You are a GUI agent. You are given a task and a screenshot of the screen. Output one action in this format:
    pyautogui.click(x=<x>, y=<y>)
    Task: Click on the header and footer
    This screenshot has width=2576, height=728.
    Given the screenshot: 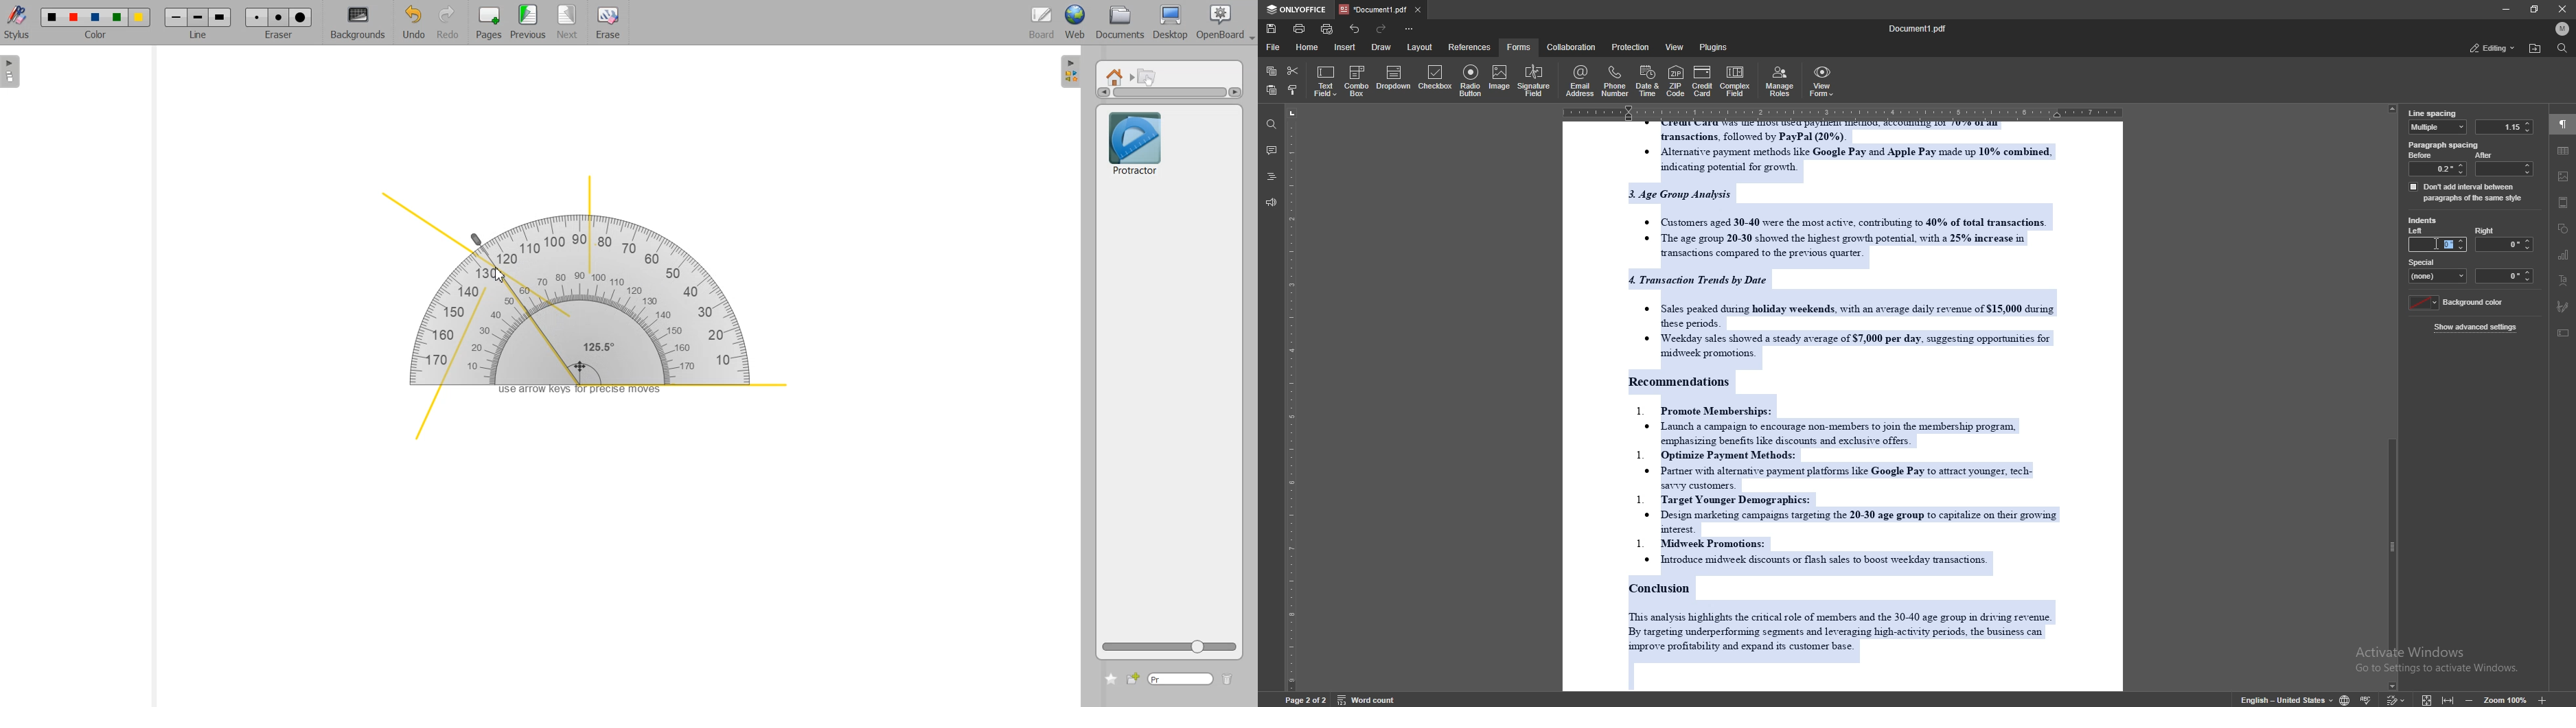 What is the action you would take?
    pyautogui.click(x=2564, y=202)
    